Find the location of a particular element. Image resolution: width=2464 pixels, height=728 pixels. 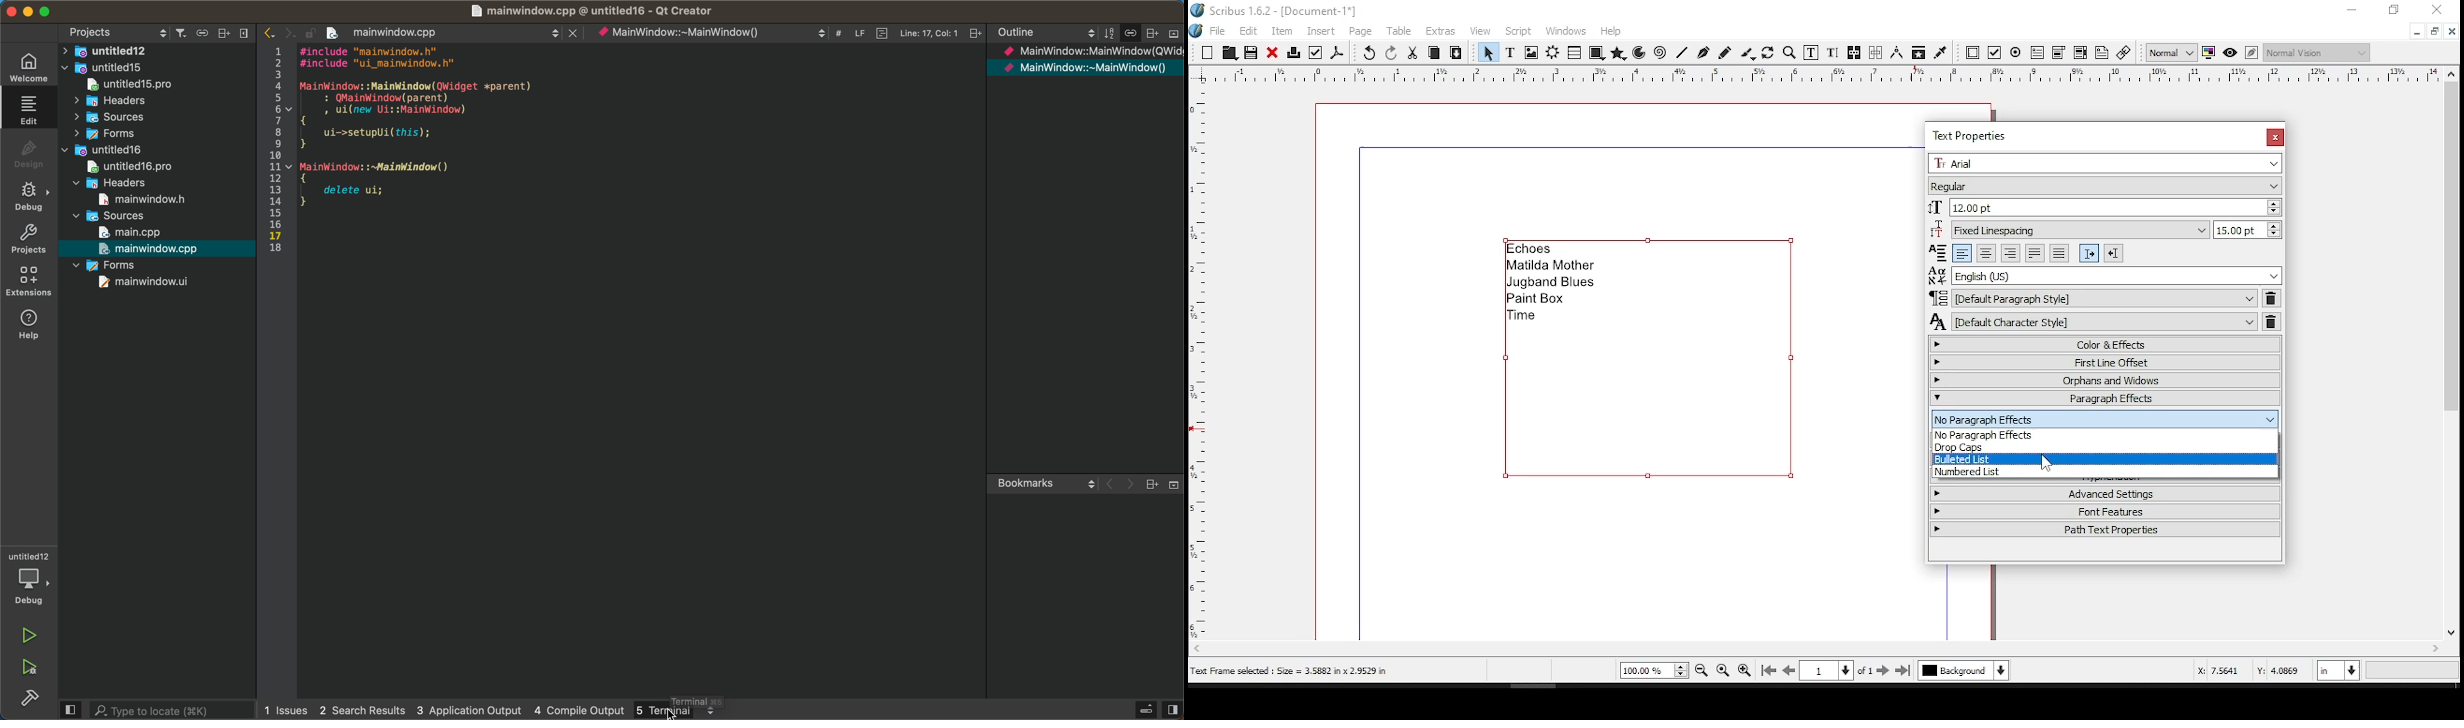

scroll bar is located at coordinates (1811, 649).